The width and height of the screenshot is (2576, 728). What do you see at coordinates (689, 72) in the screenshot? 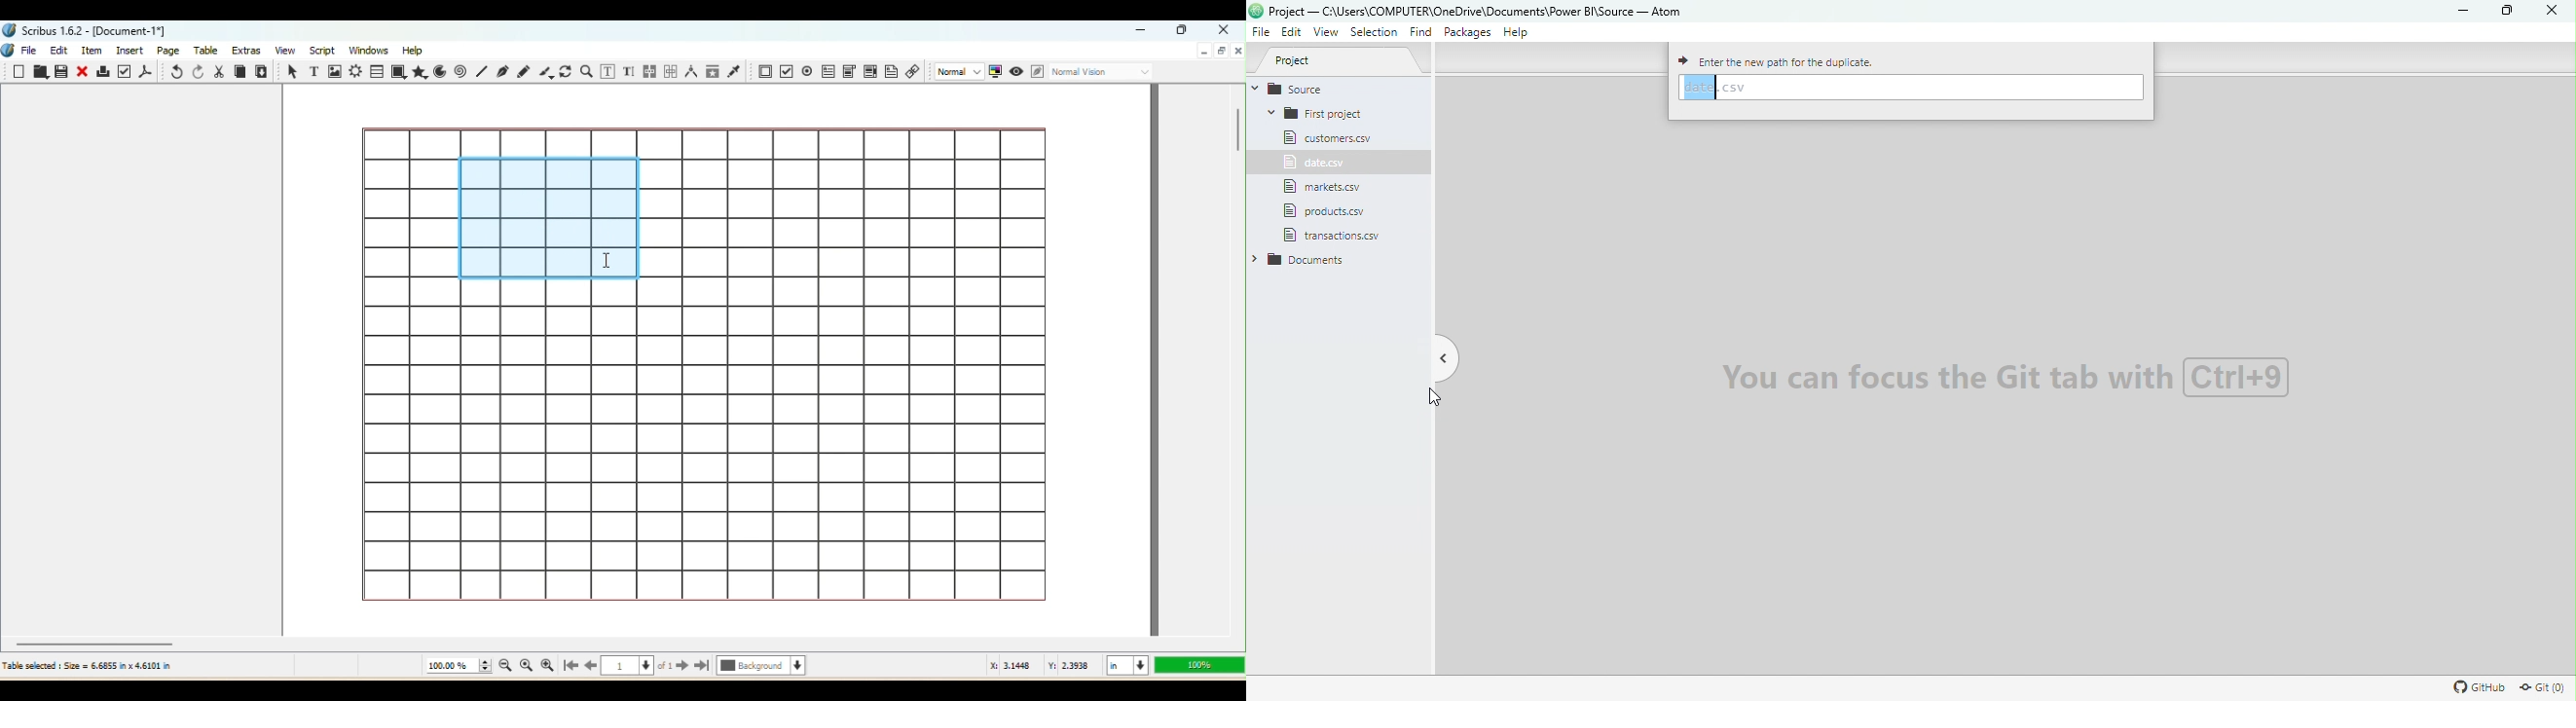
I see `Measurements` at bounding box center [689, 72].